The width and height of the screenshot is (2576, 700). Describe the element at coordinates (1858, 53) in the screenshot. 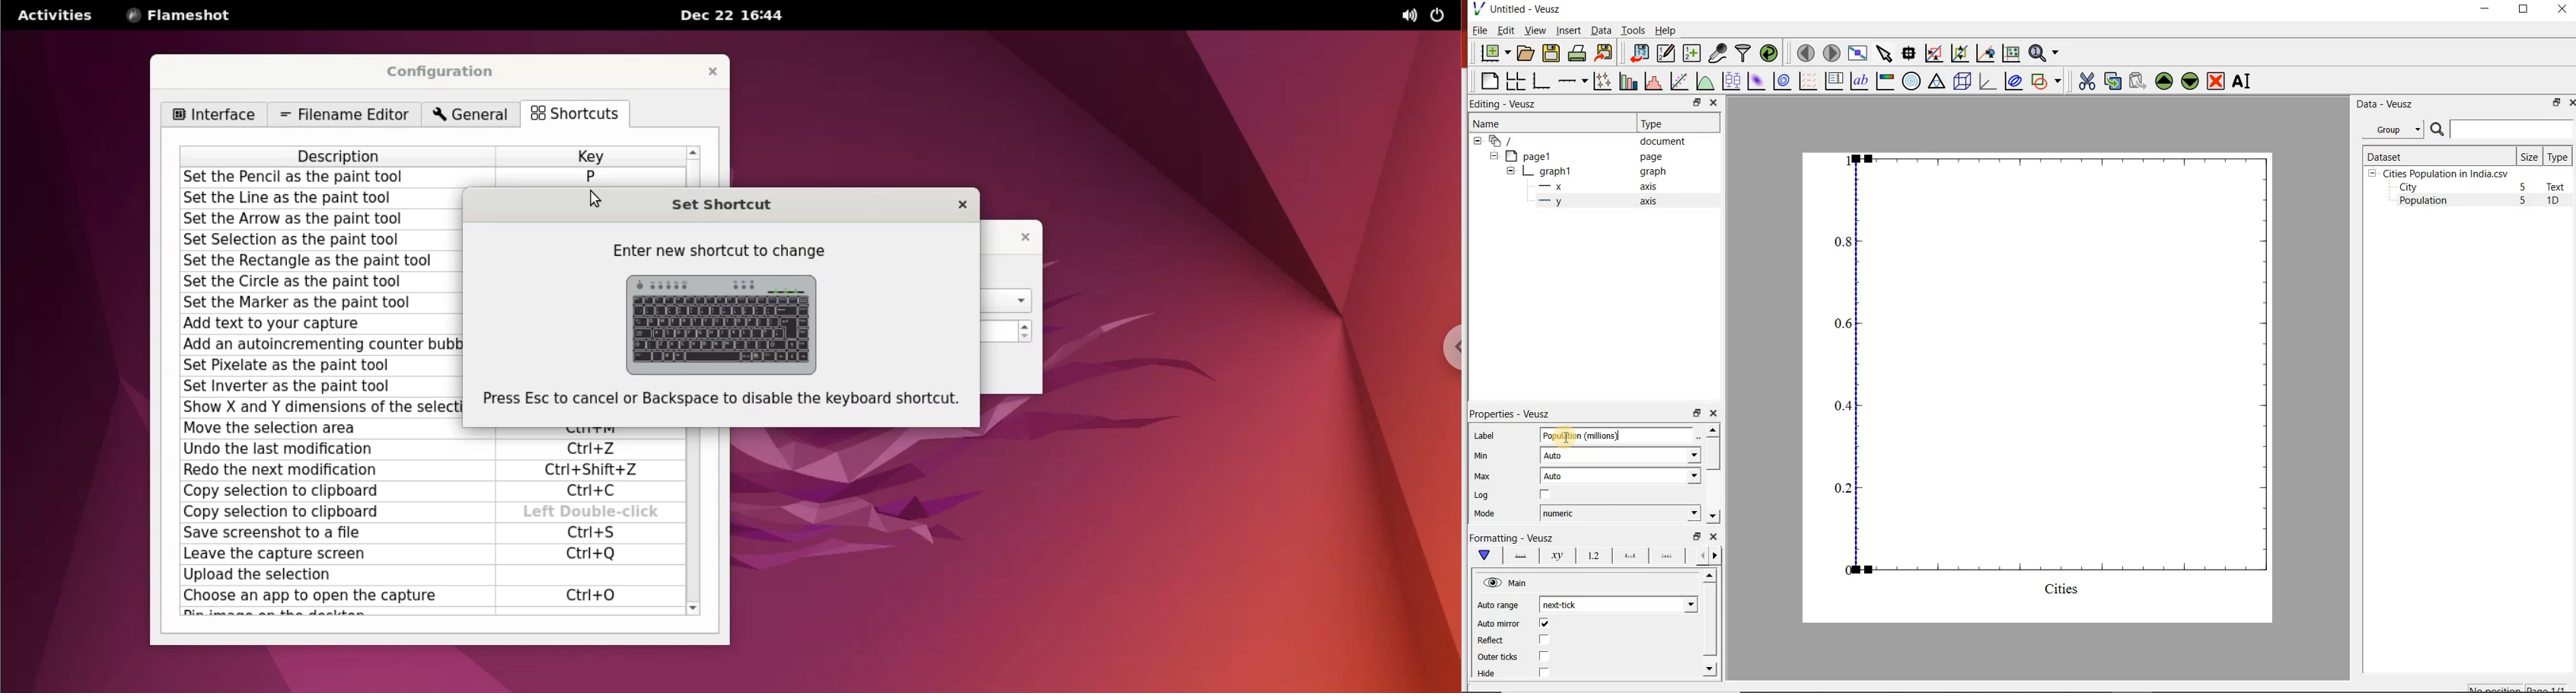

I see `view plot full screen` at that location.